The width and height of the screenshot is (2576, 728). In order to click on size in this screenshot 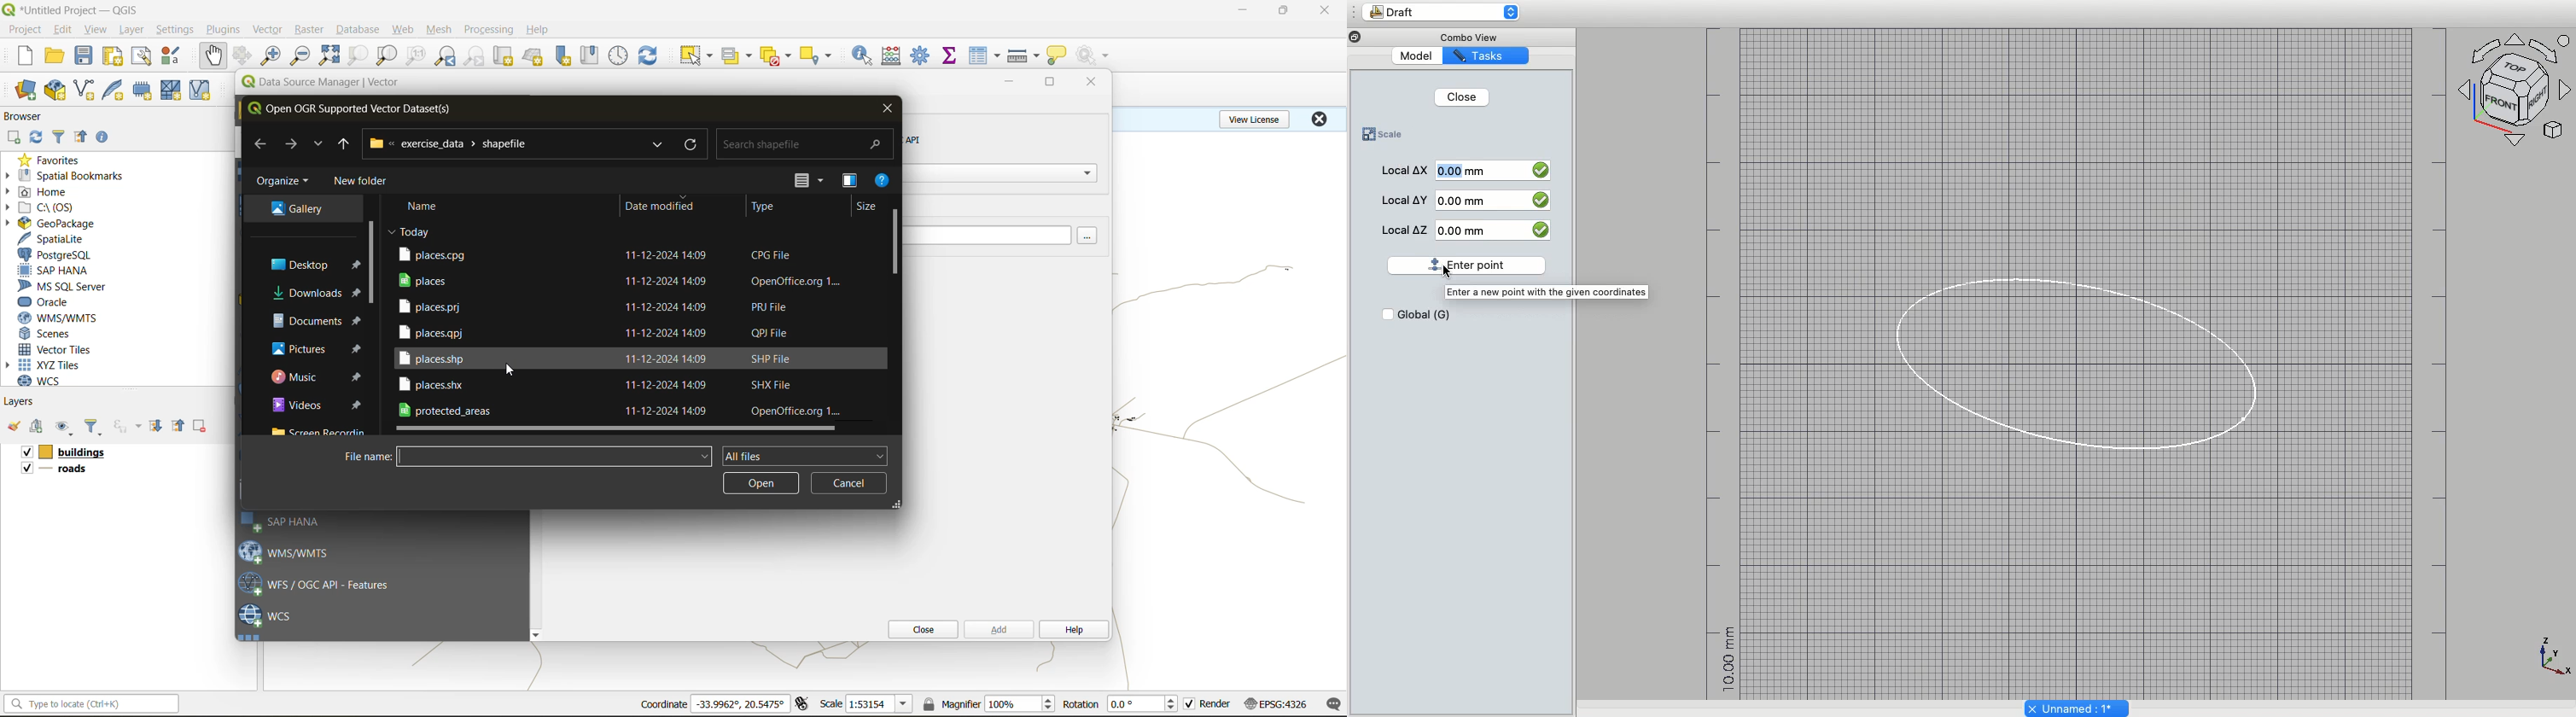, I will do `click(867, 208)`.